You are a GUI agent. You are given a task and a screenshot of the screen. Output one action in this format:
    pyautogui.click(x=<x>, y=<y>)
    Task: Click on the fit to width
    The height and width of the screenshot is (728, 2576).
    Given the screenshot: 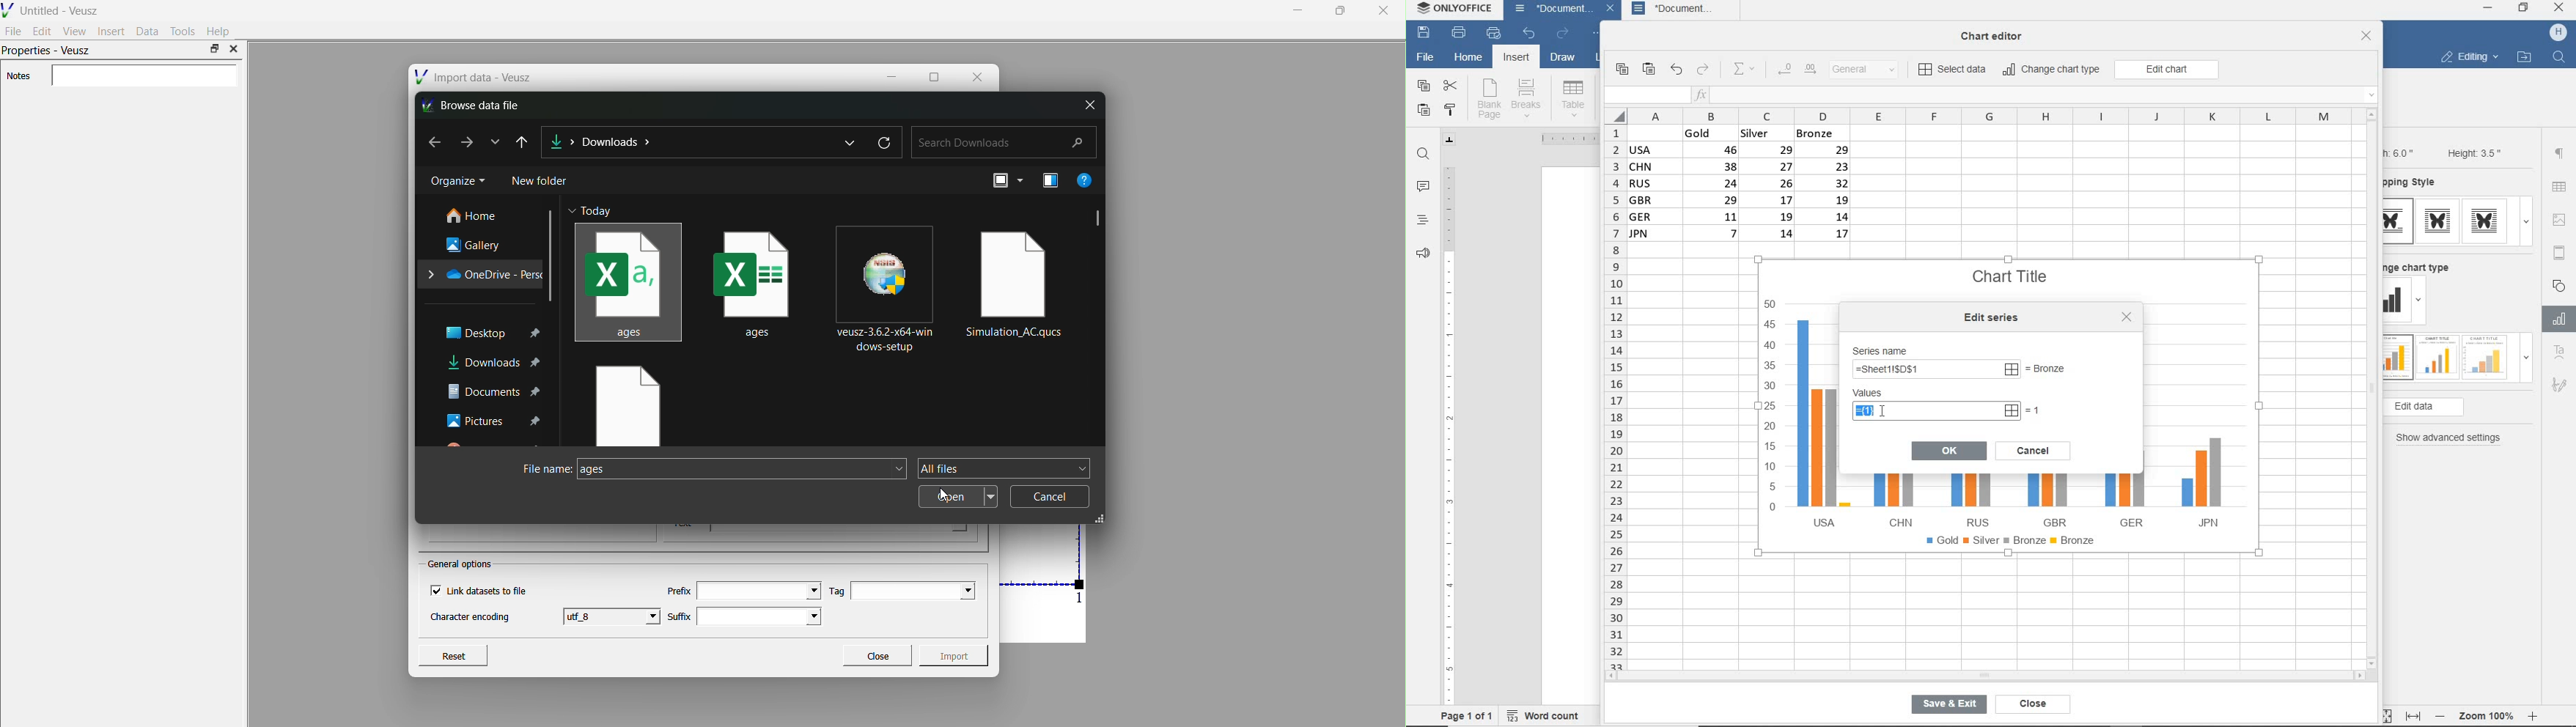 What is the action you would take?
    pyautogui.click(x=2413, y=716)
    